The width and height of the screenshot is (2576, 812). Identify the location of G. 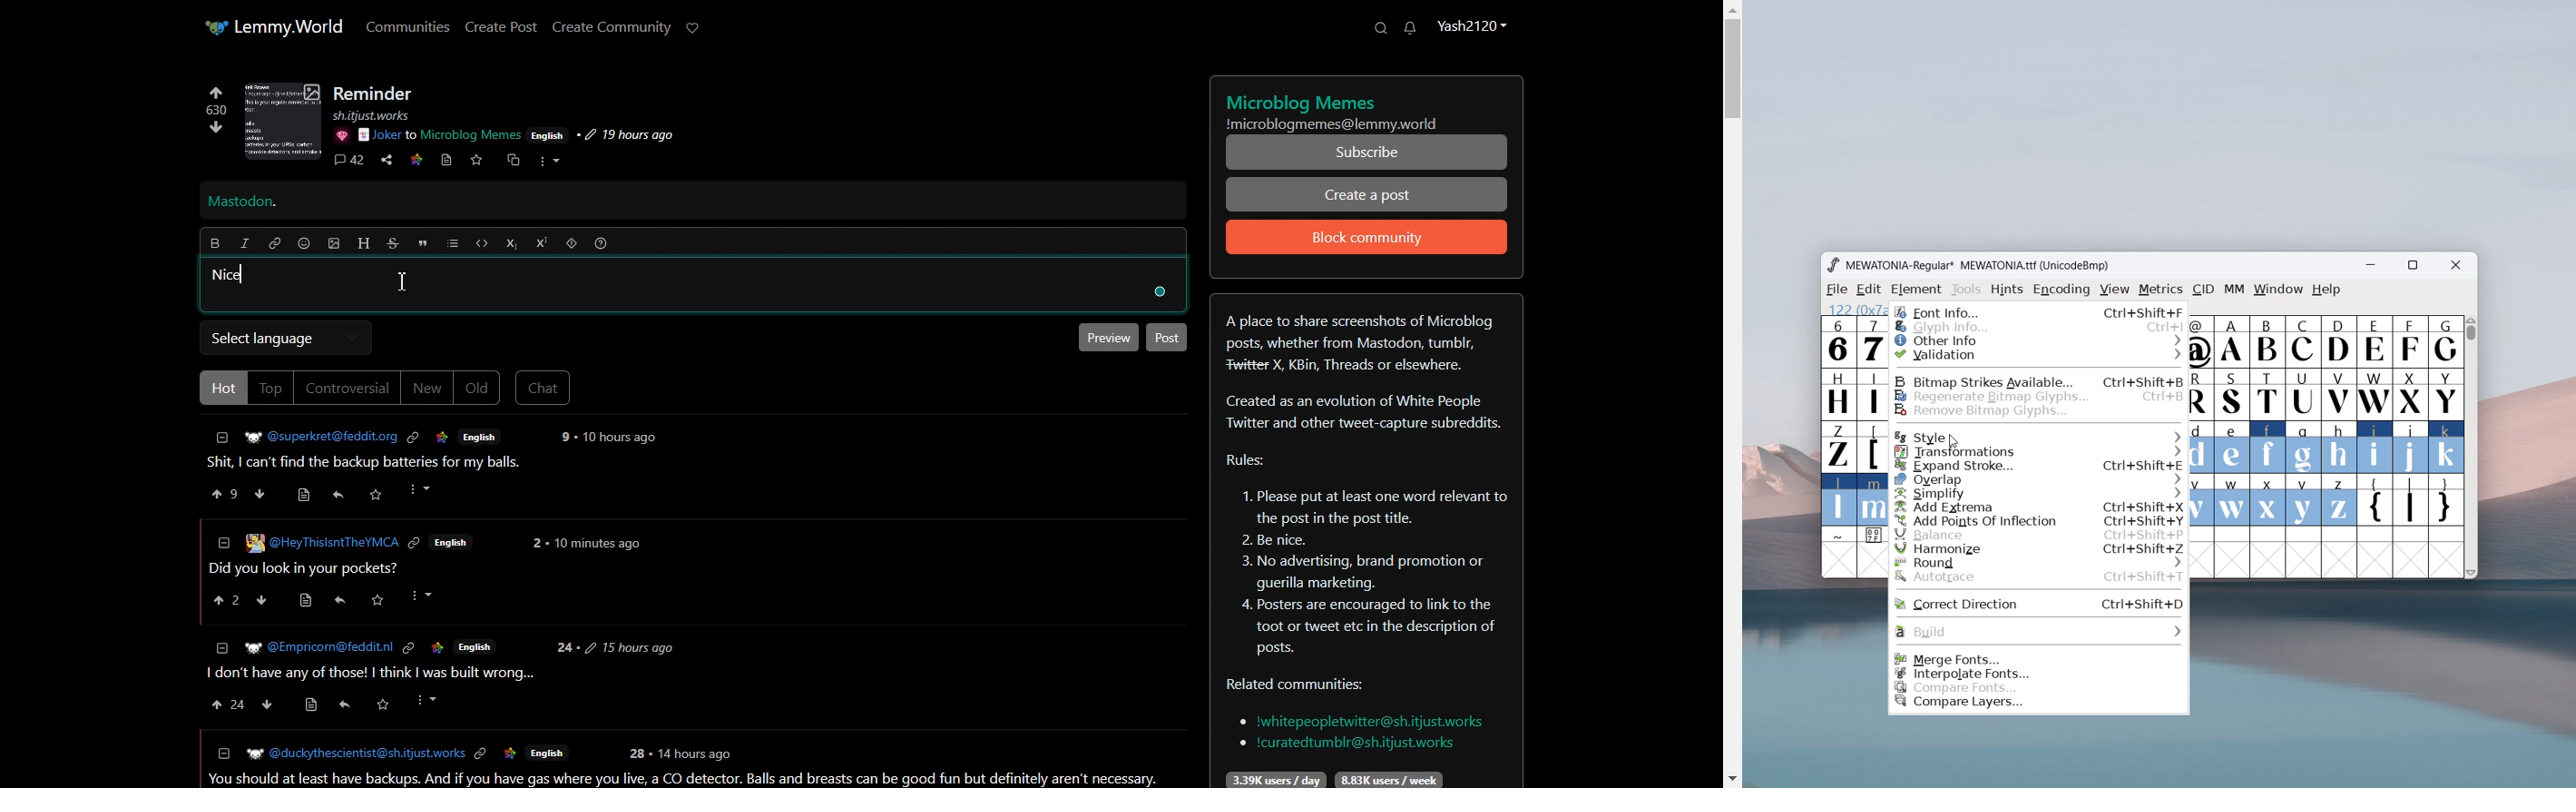
(2446, 341).